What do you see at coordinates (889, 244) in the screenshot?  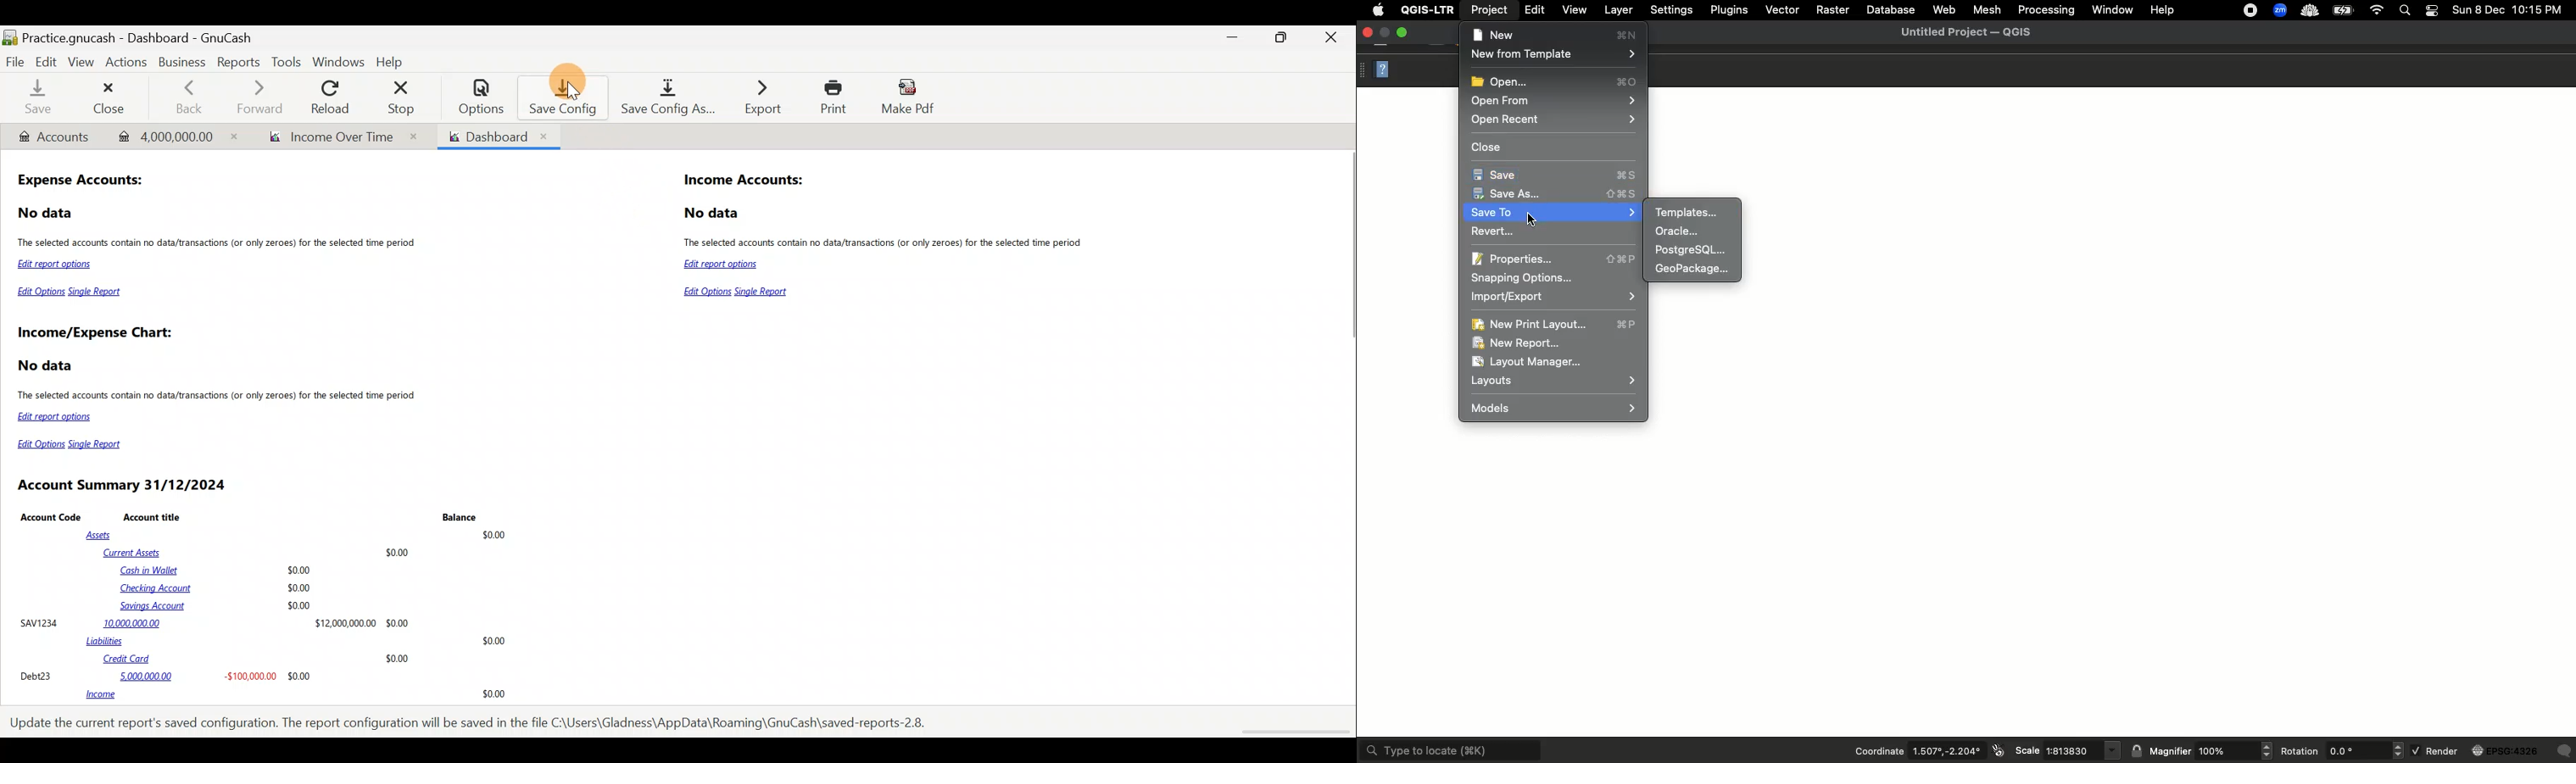 I see `The selected accounts contain no data/transactions (or only zeroes) for the selected time period` at bounding box center [889, 244].